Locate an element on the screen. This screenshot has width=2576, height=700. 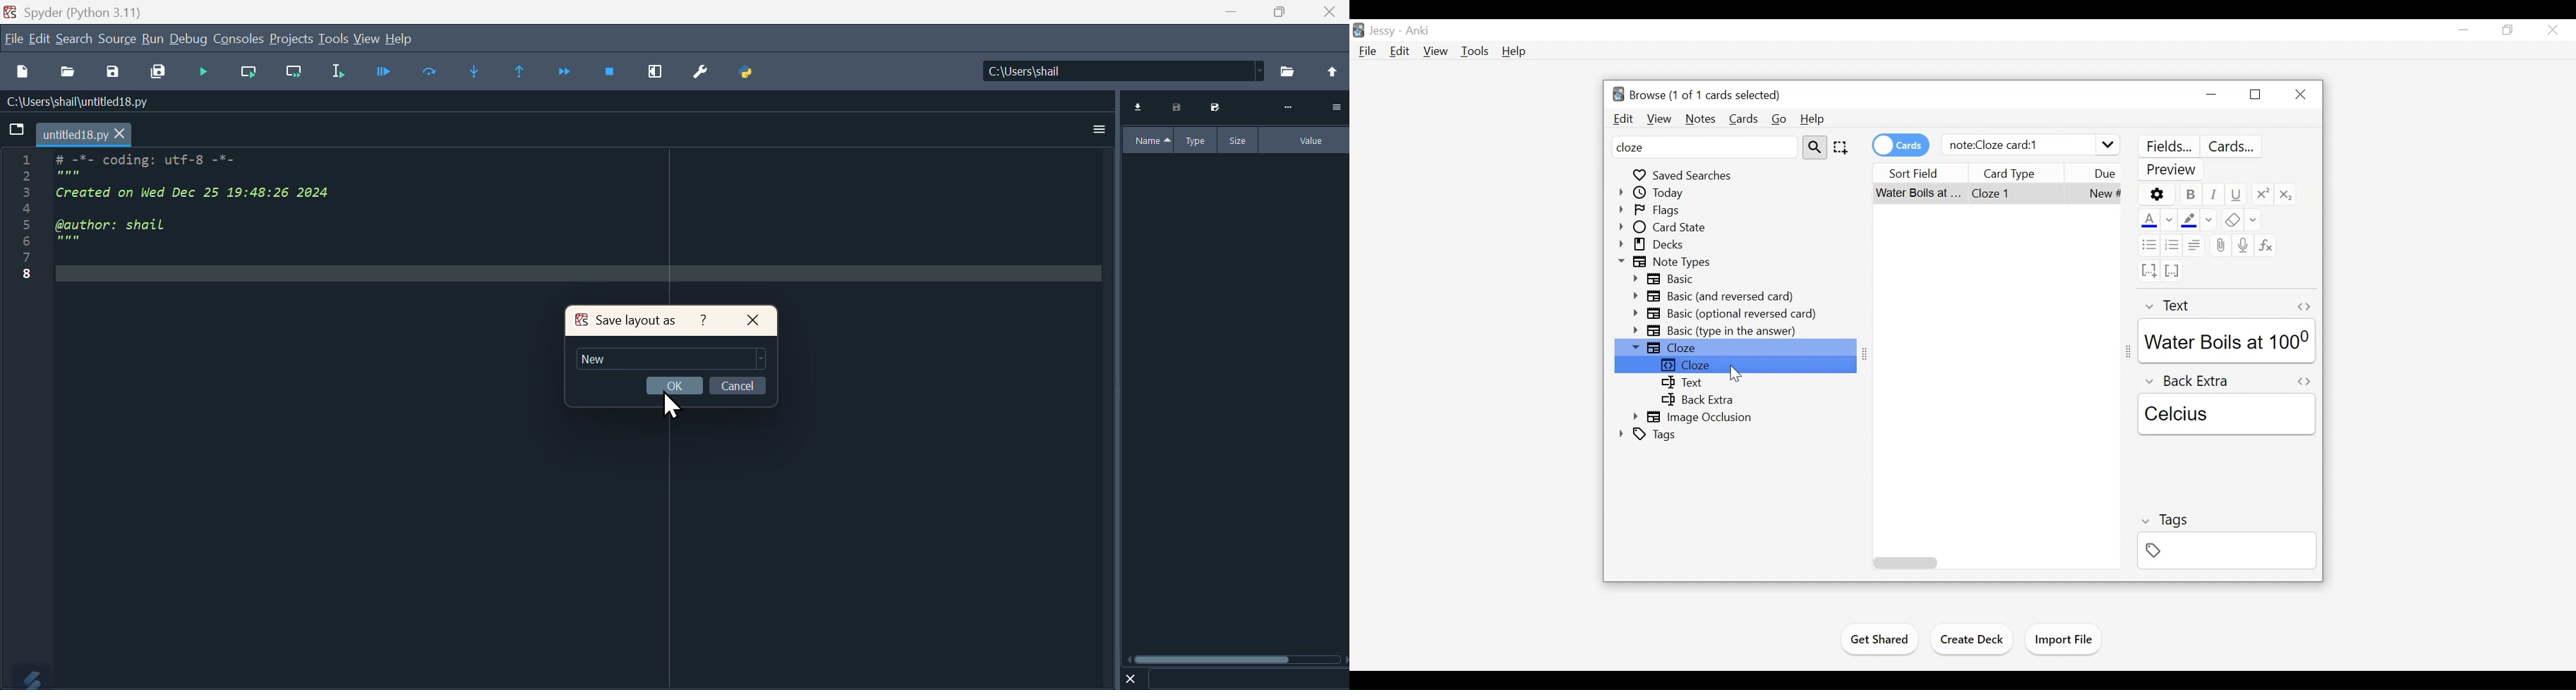
Card Type is located at coordinates (2020, 173).